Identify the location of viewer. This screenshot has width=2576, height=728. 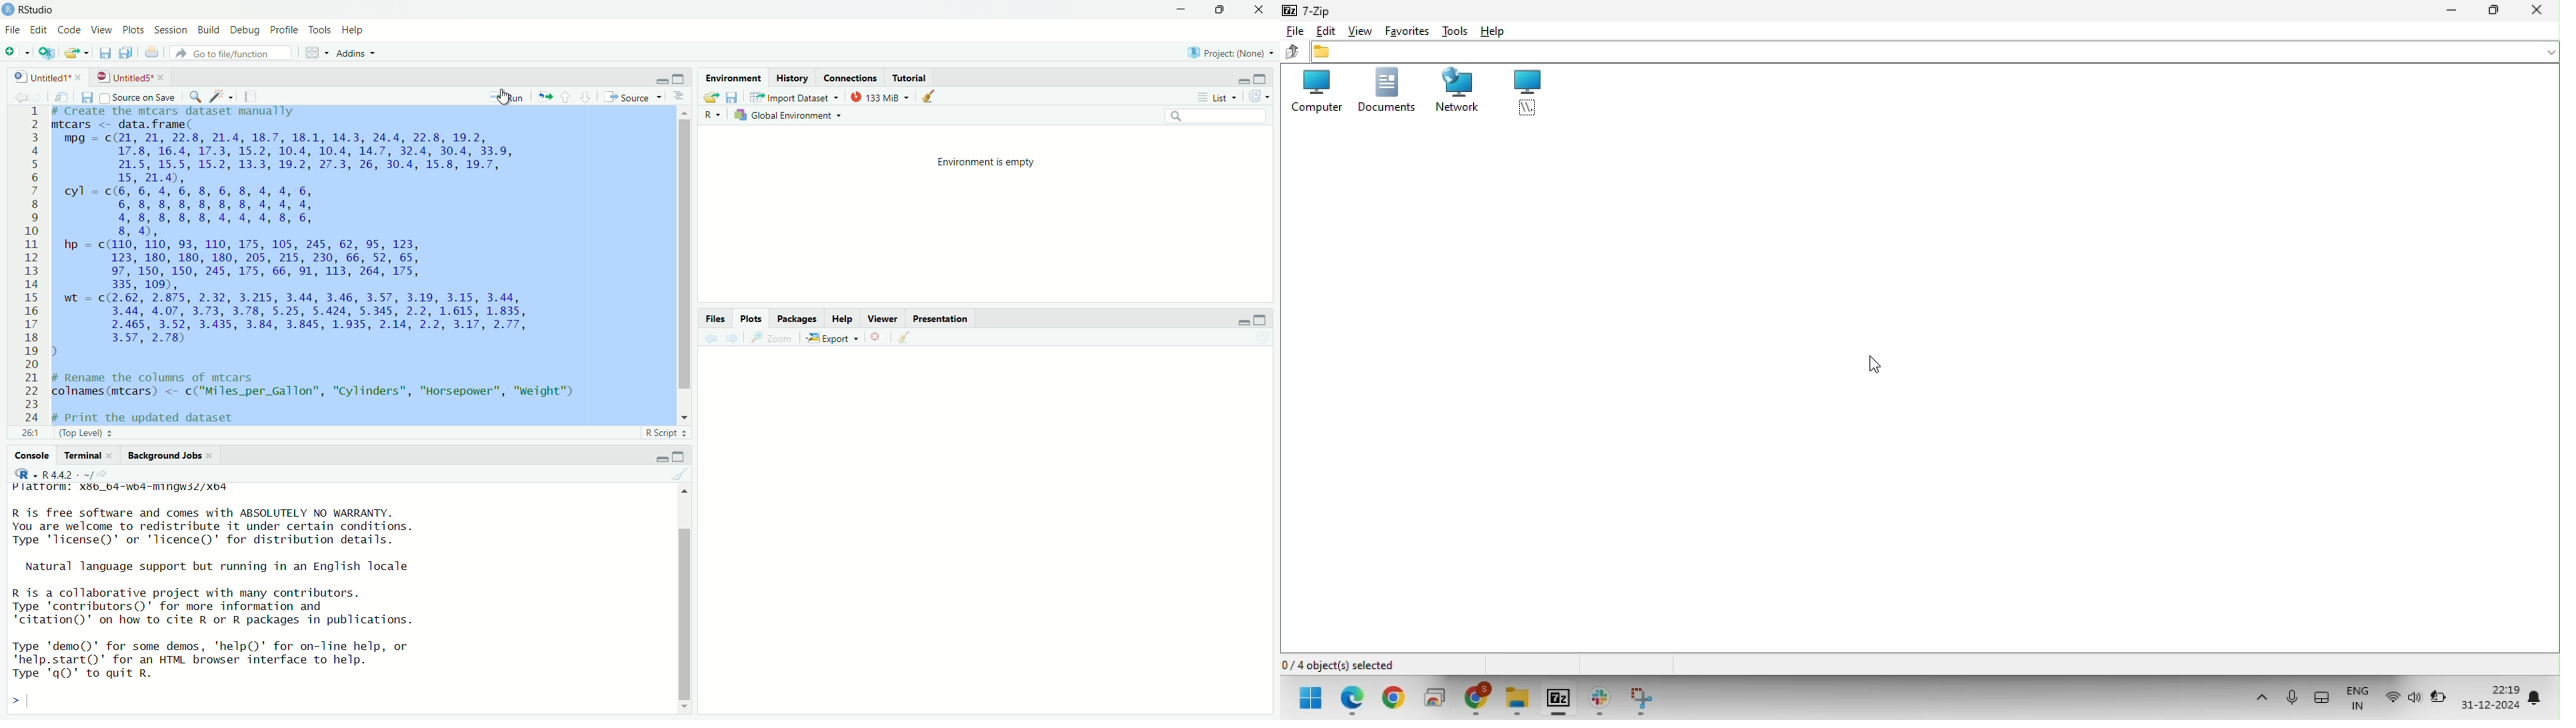
(883, 319).